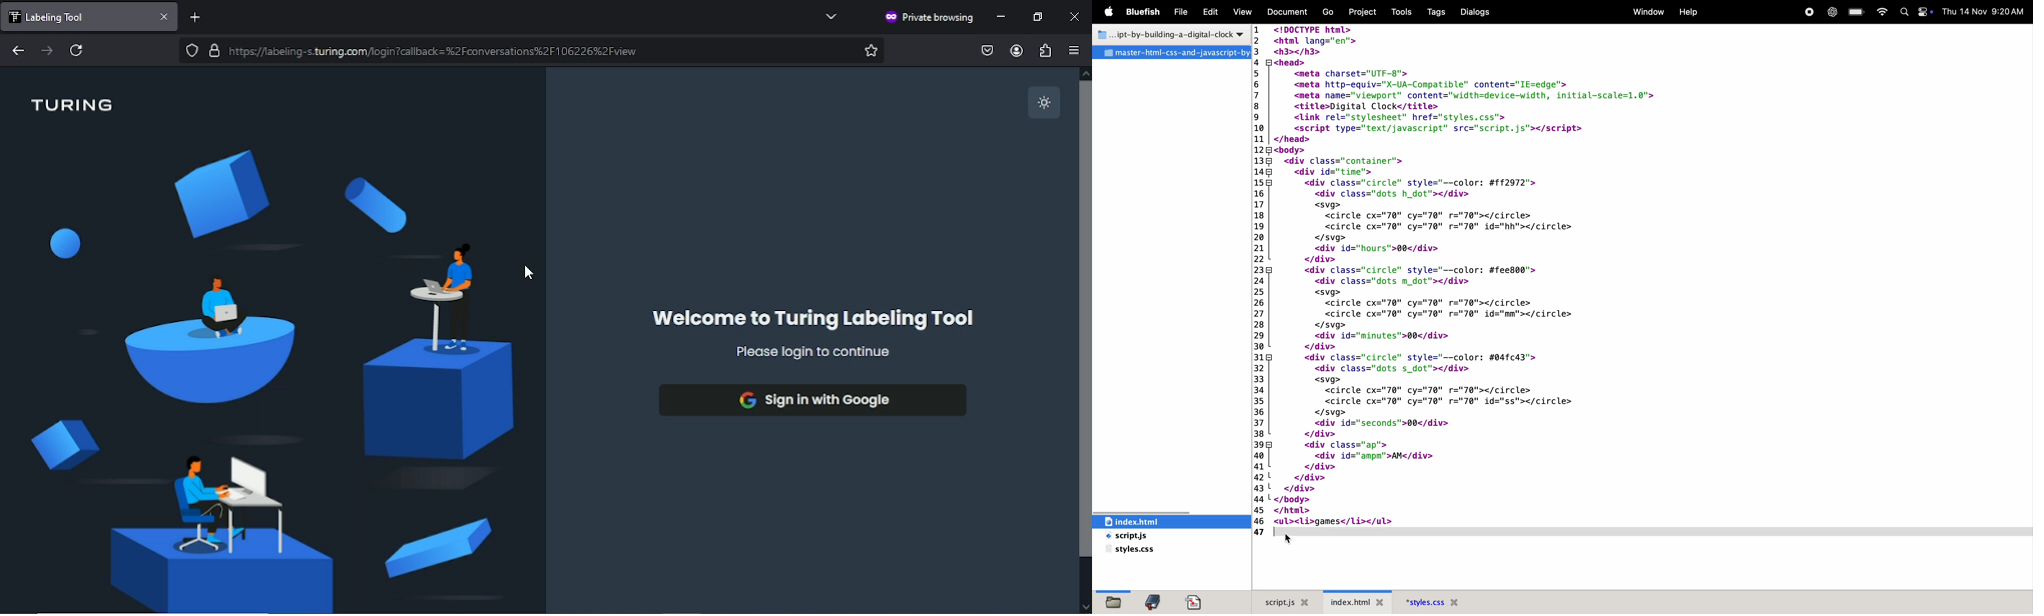 This screenshot has width=2044, height=616. I want to click on close, so click(166, 18).